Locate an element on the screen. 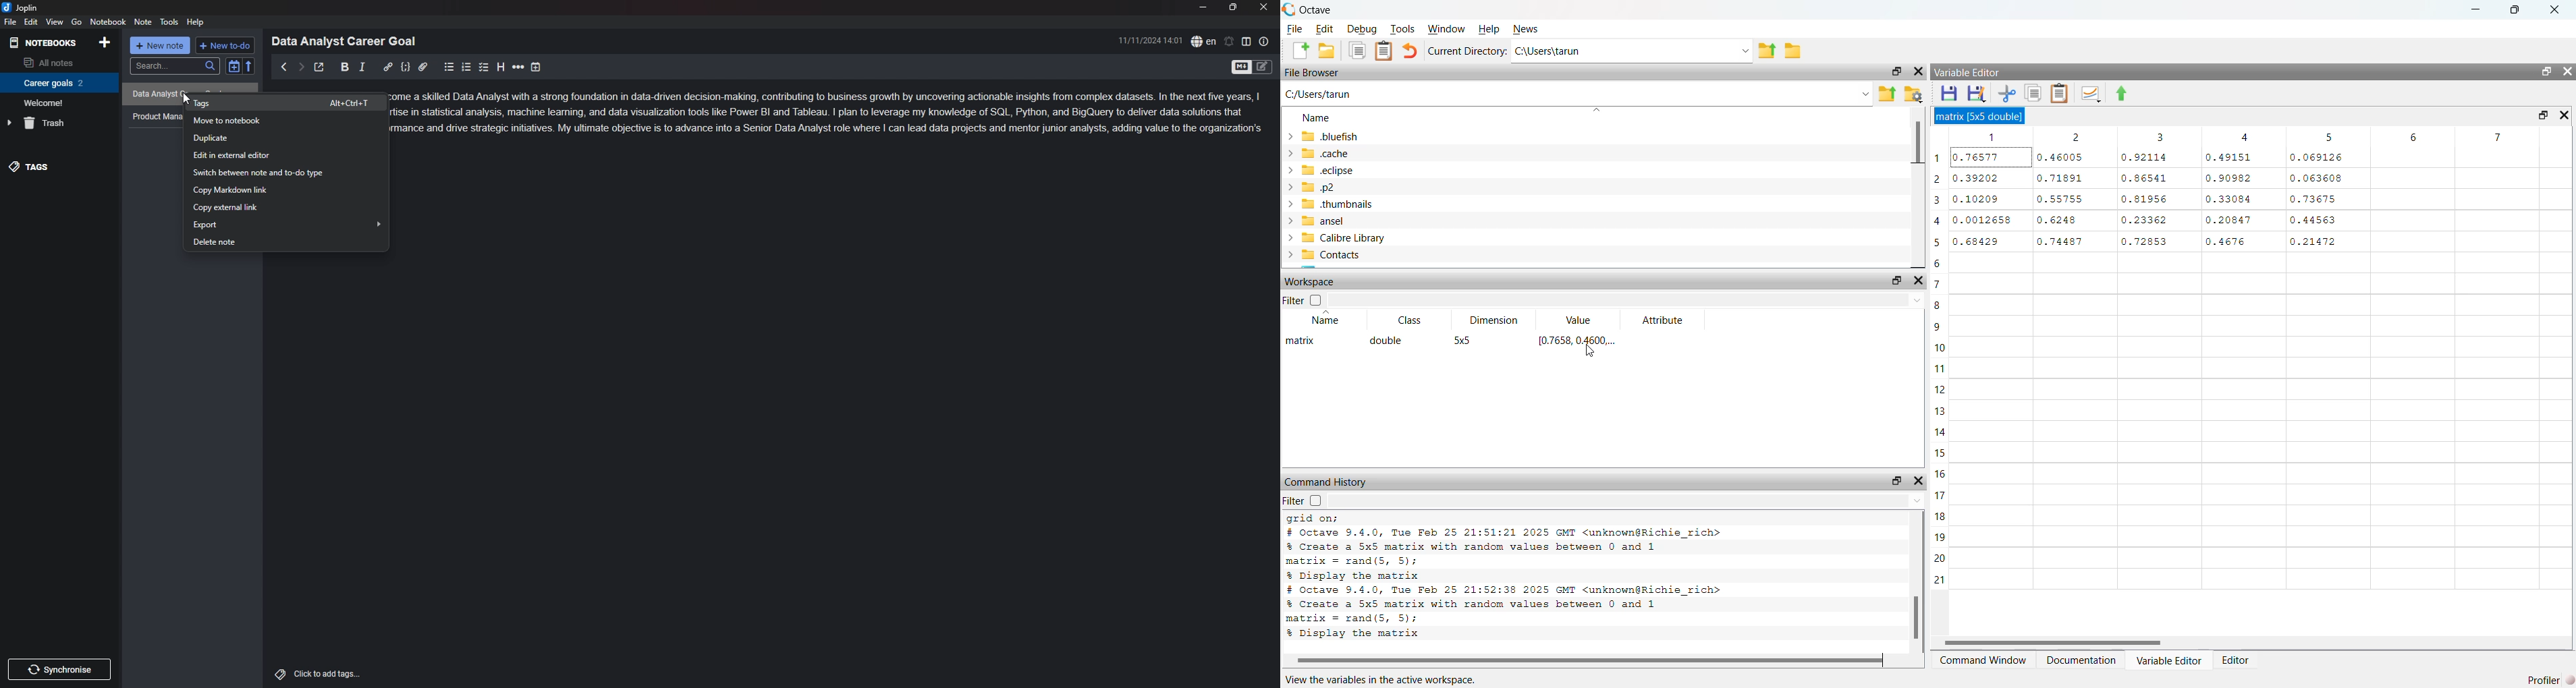  help is located at coordinates (196, 23).